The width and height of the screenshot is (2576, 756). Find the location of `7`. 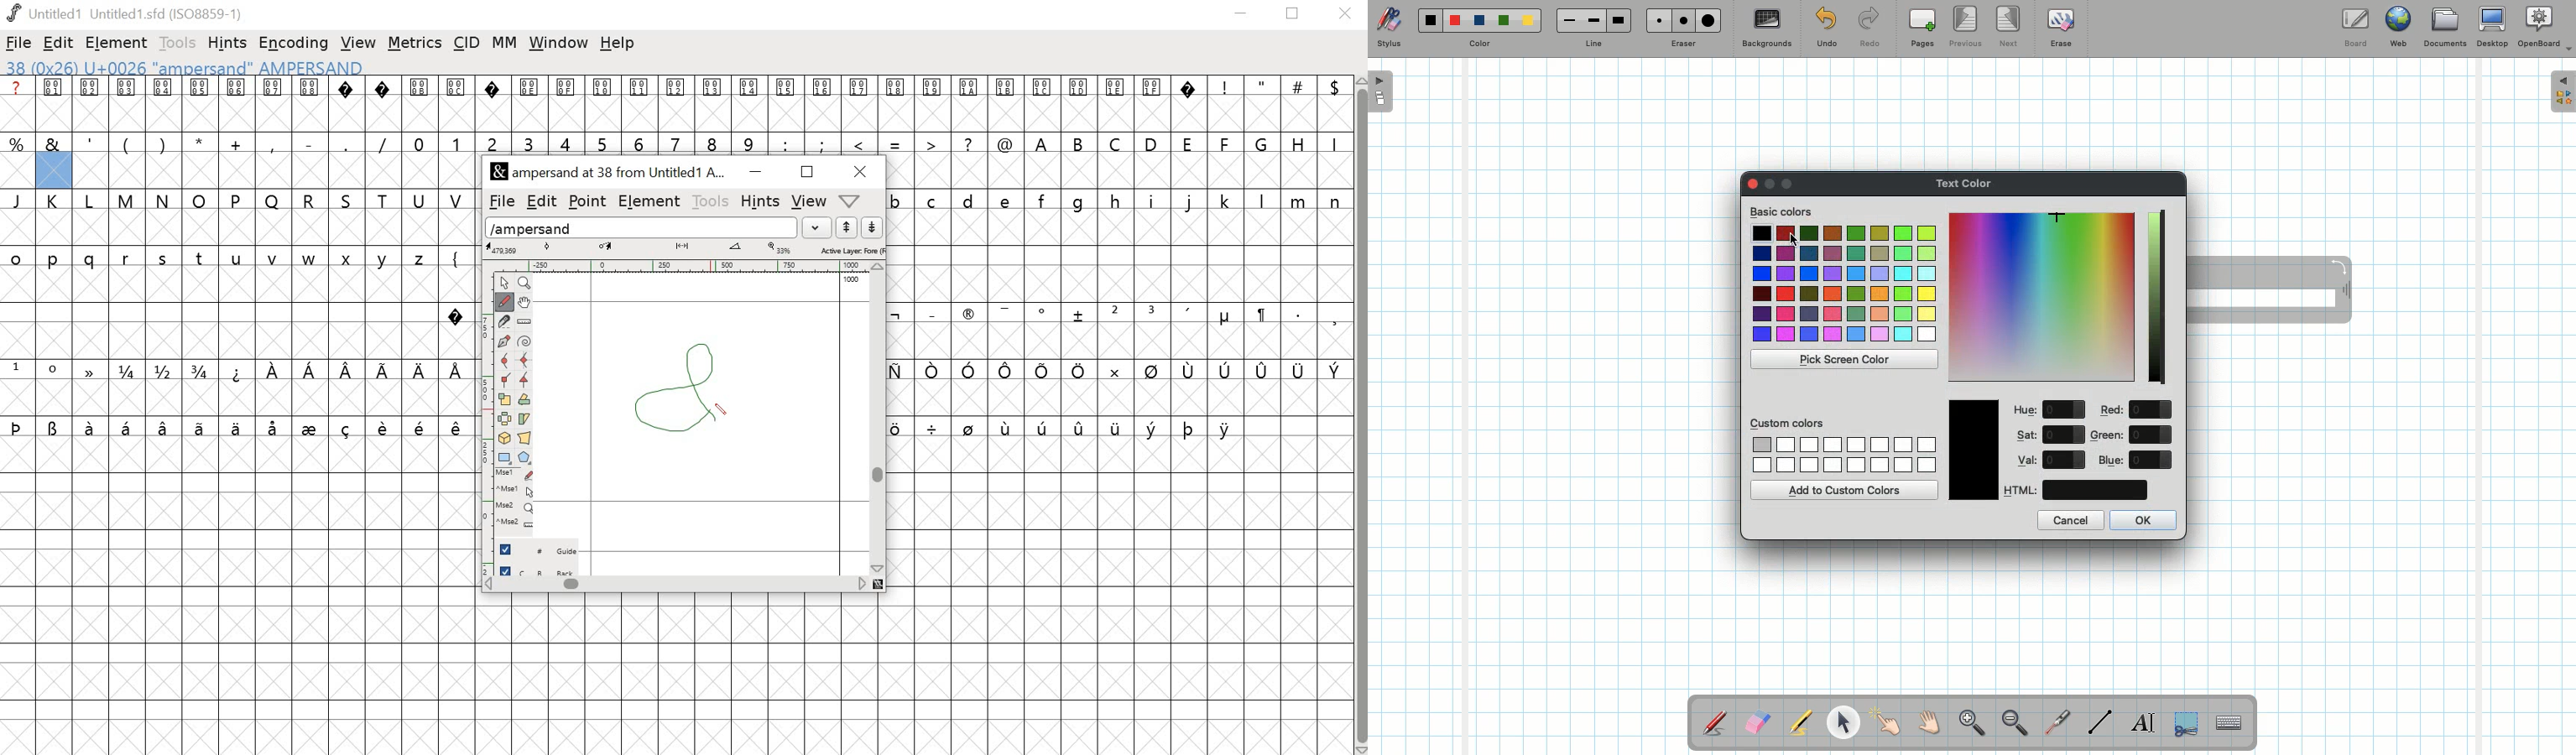

7 is located at coordinates (678, 142).